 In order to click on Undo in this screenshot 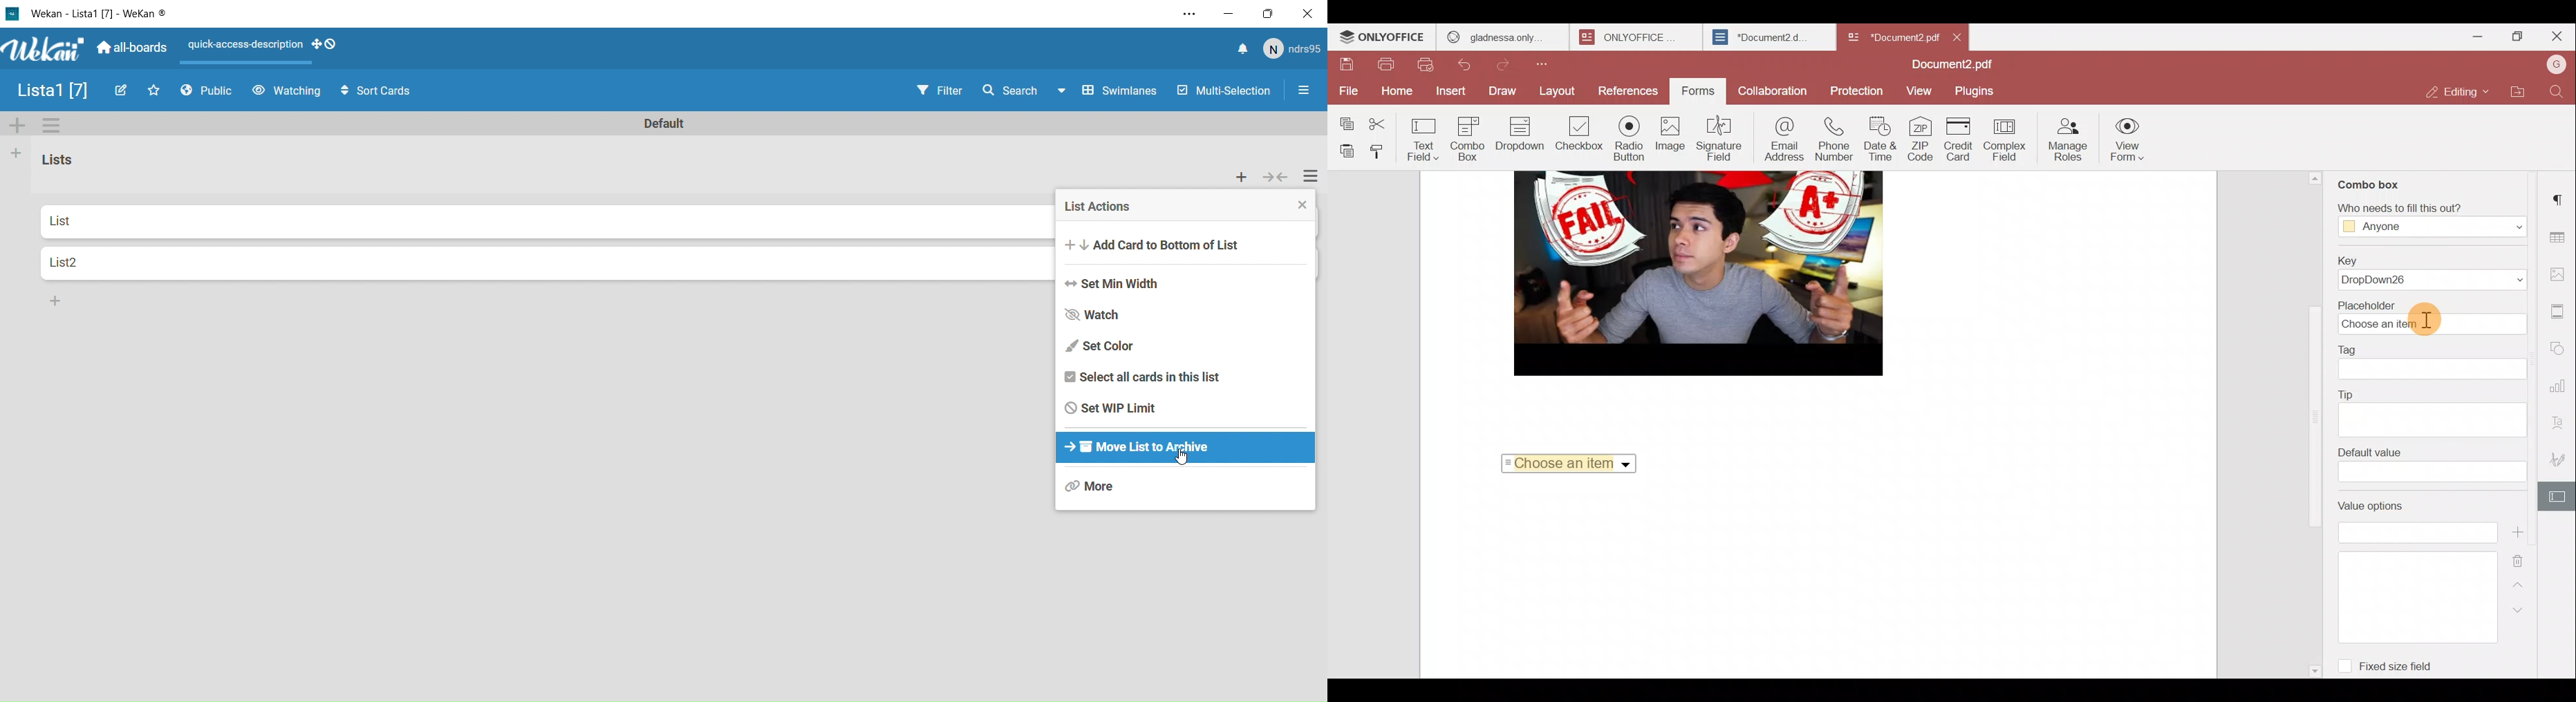, I will do `click(1468, 64)`.